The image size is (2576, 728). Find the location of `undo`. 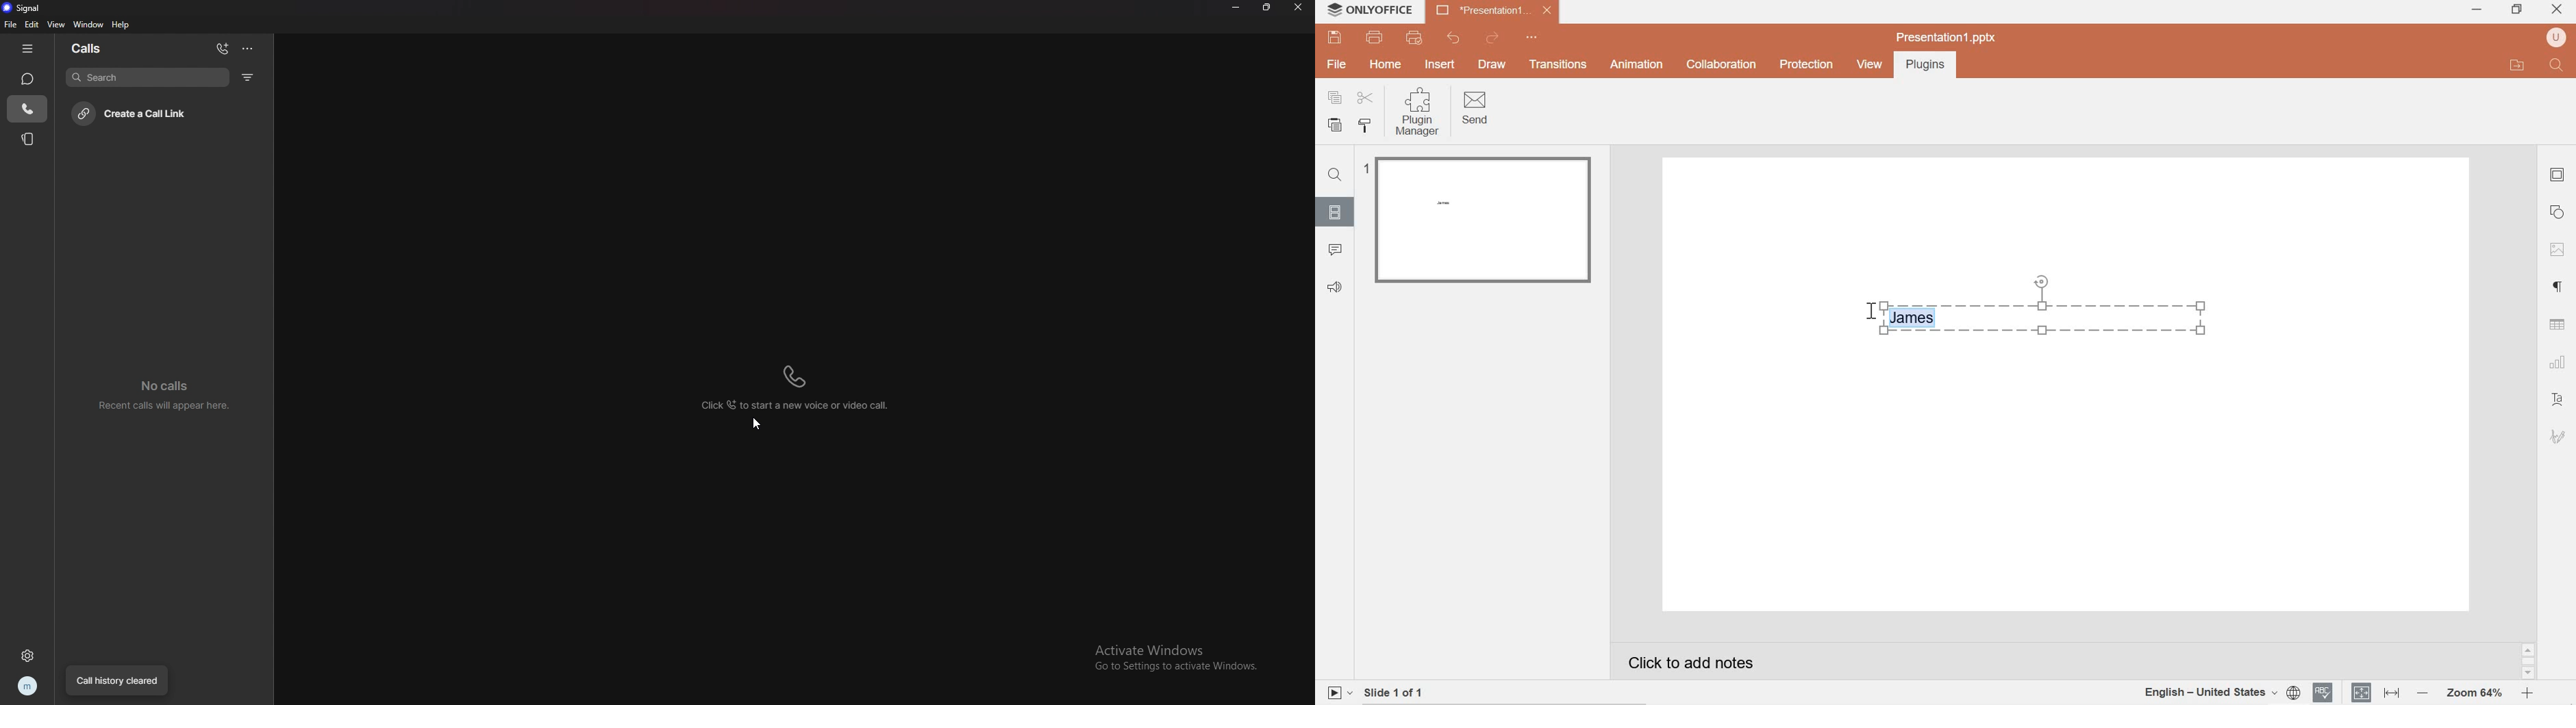

undo is located at coordinates (1451, 38).